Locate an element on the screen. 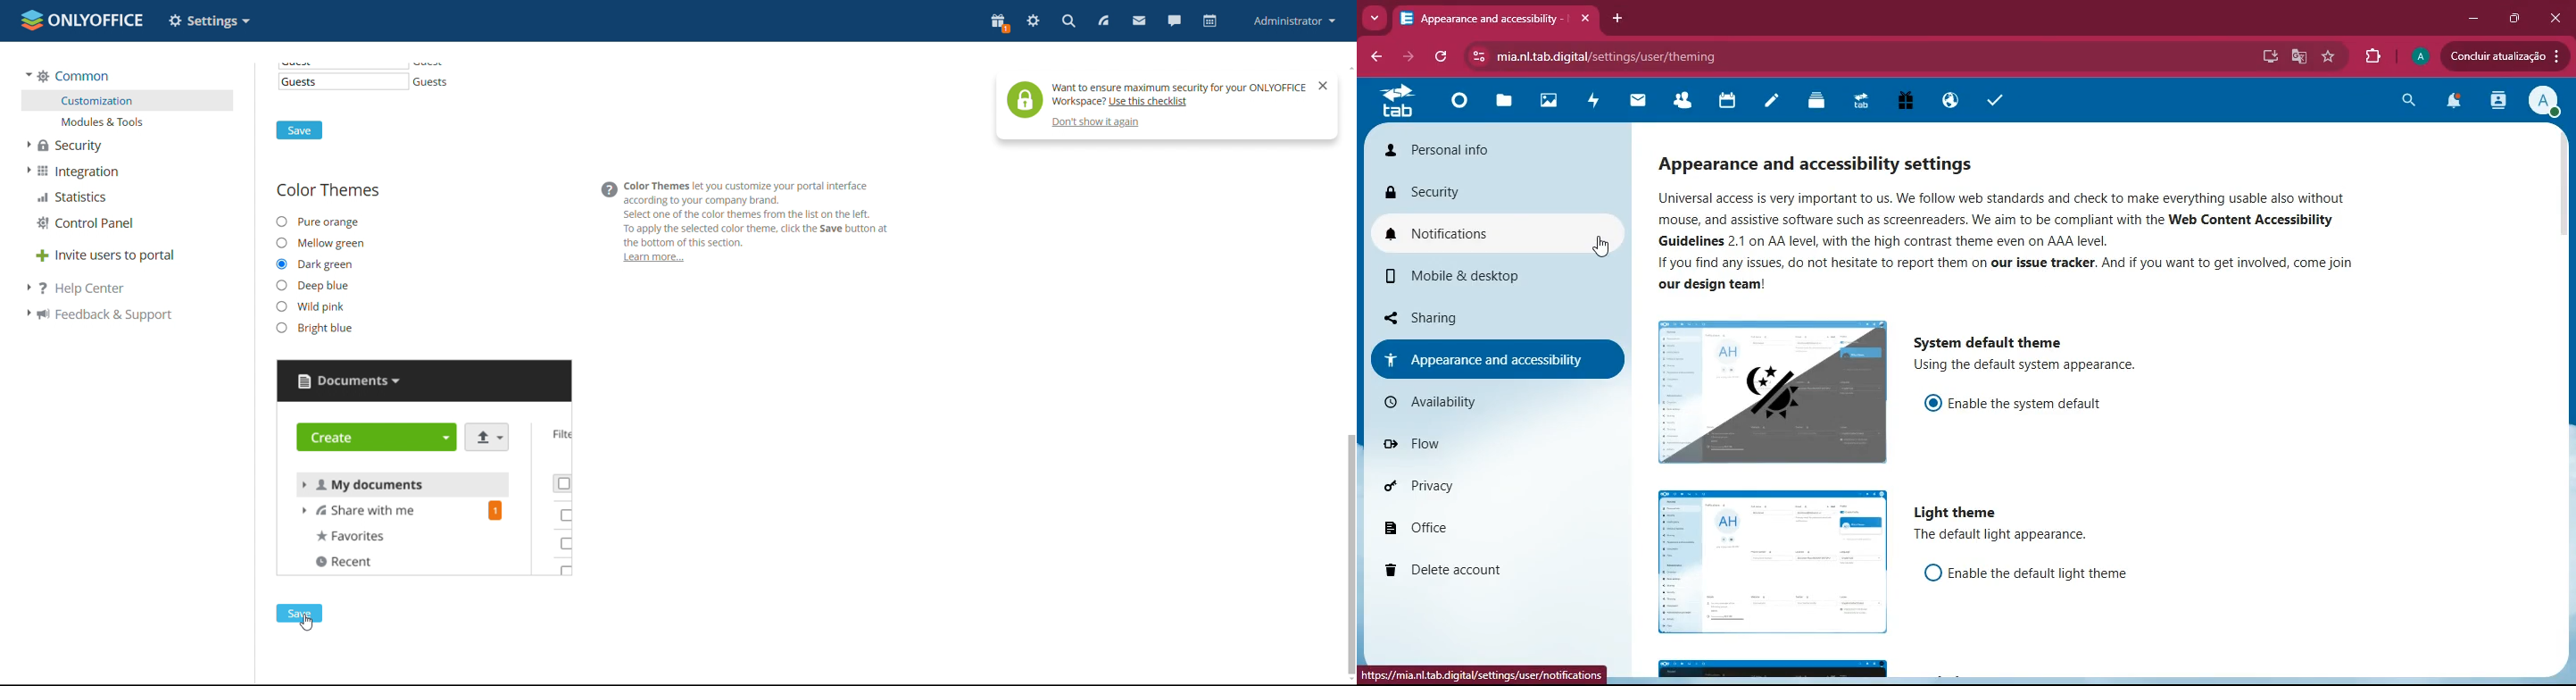 This screenshot has height=700, width=2576. tab is located at coordinates (1865, 104).